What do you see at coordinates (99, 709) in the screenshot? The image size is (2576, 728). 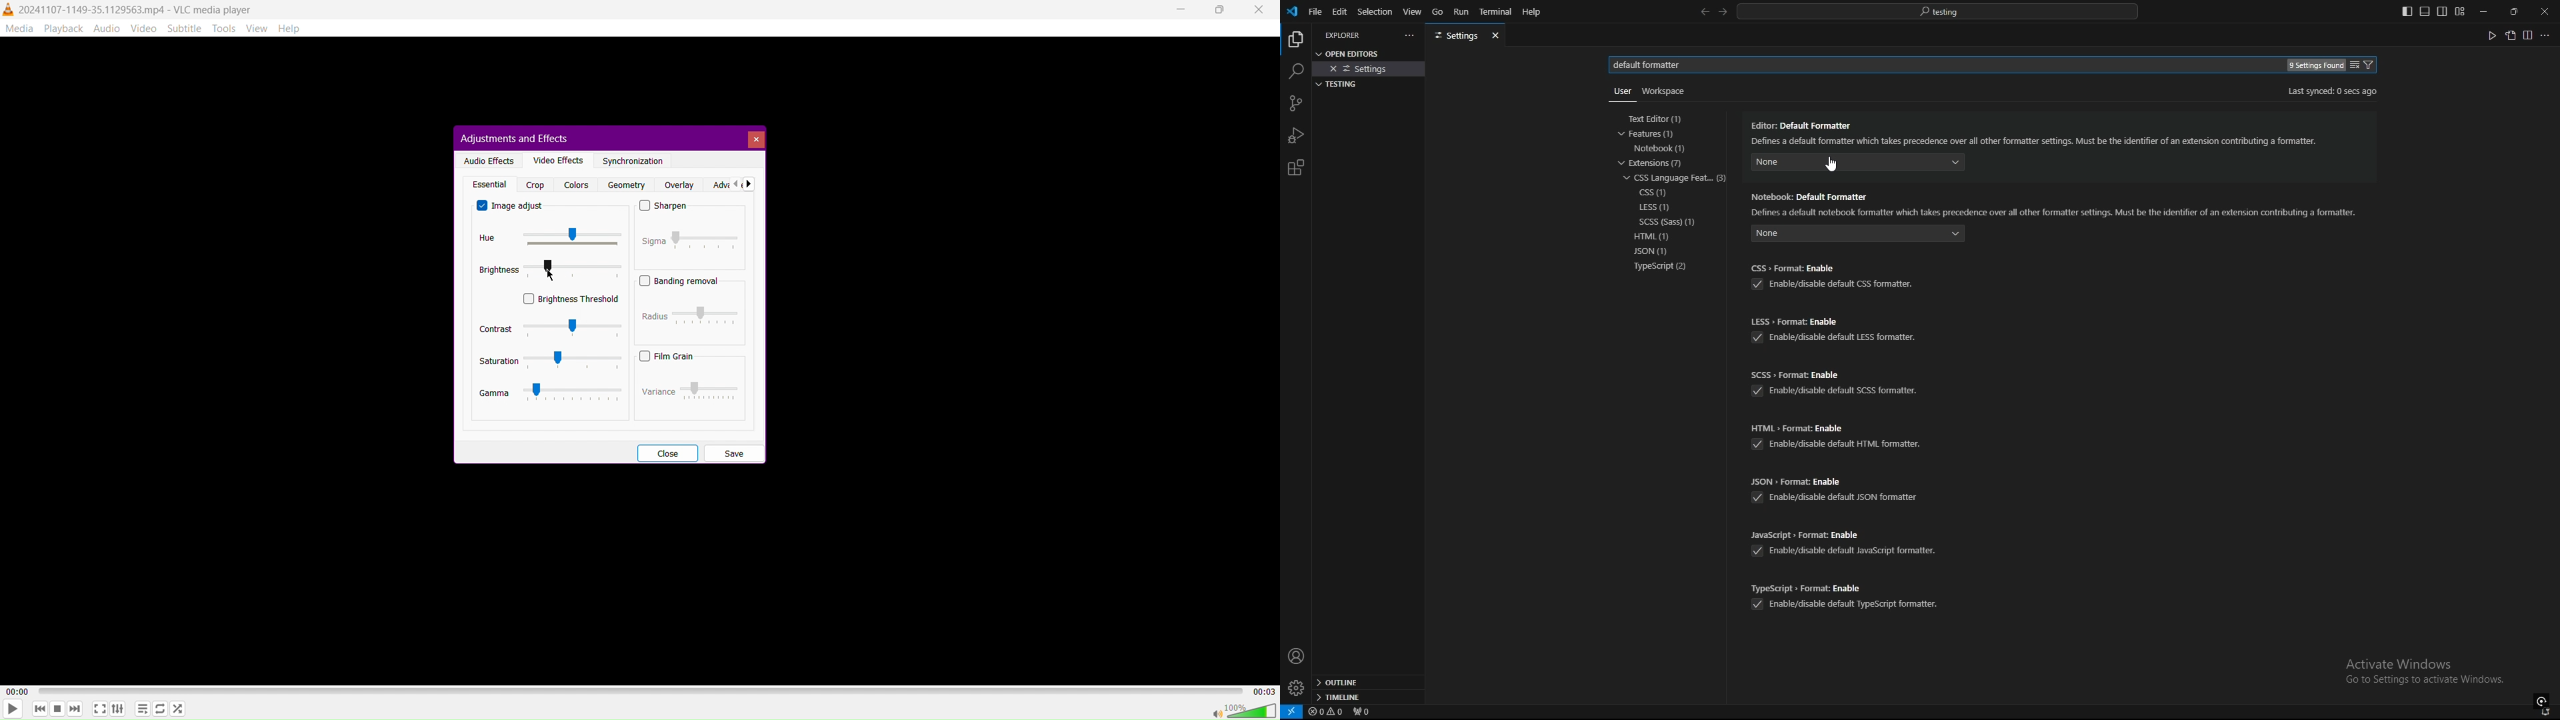 I see `Fullscreen` at bounding box center [99, 709].